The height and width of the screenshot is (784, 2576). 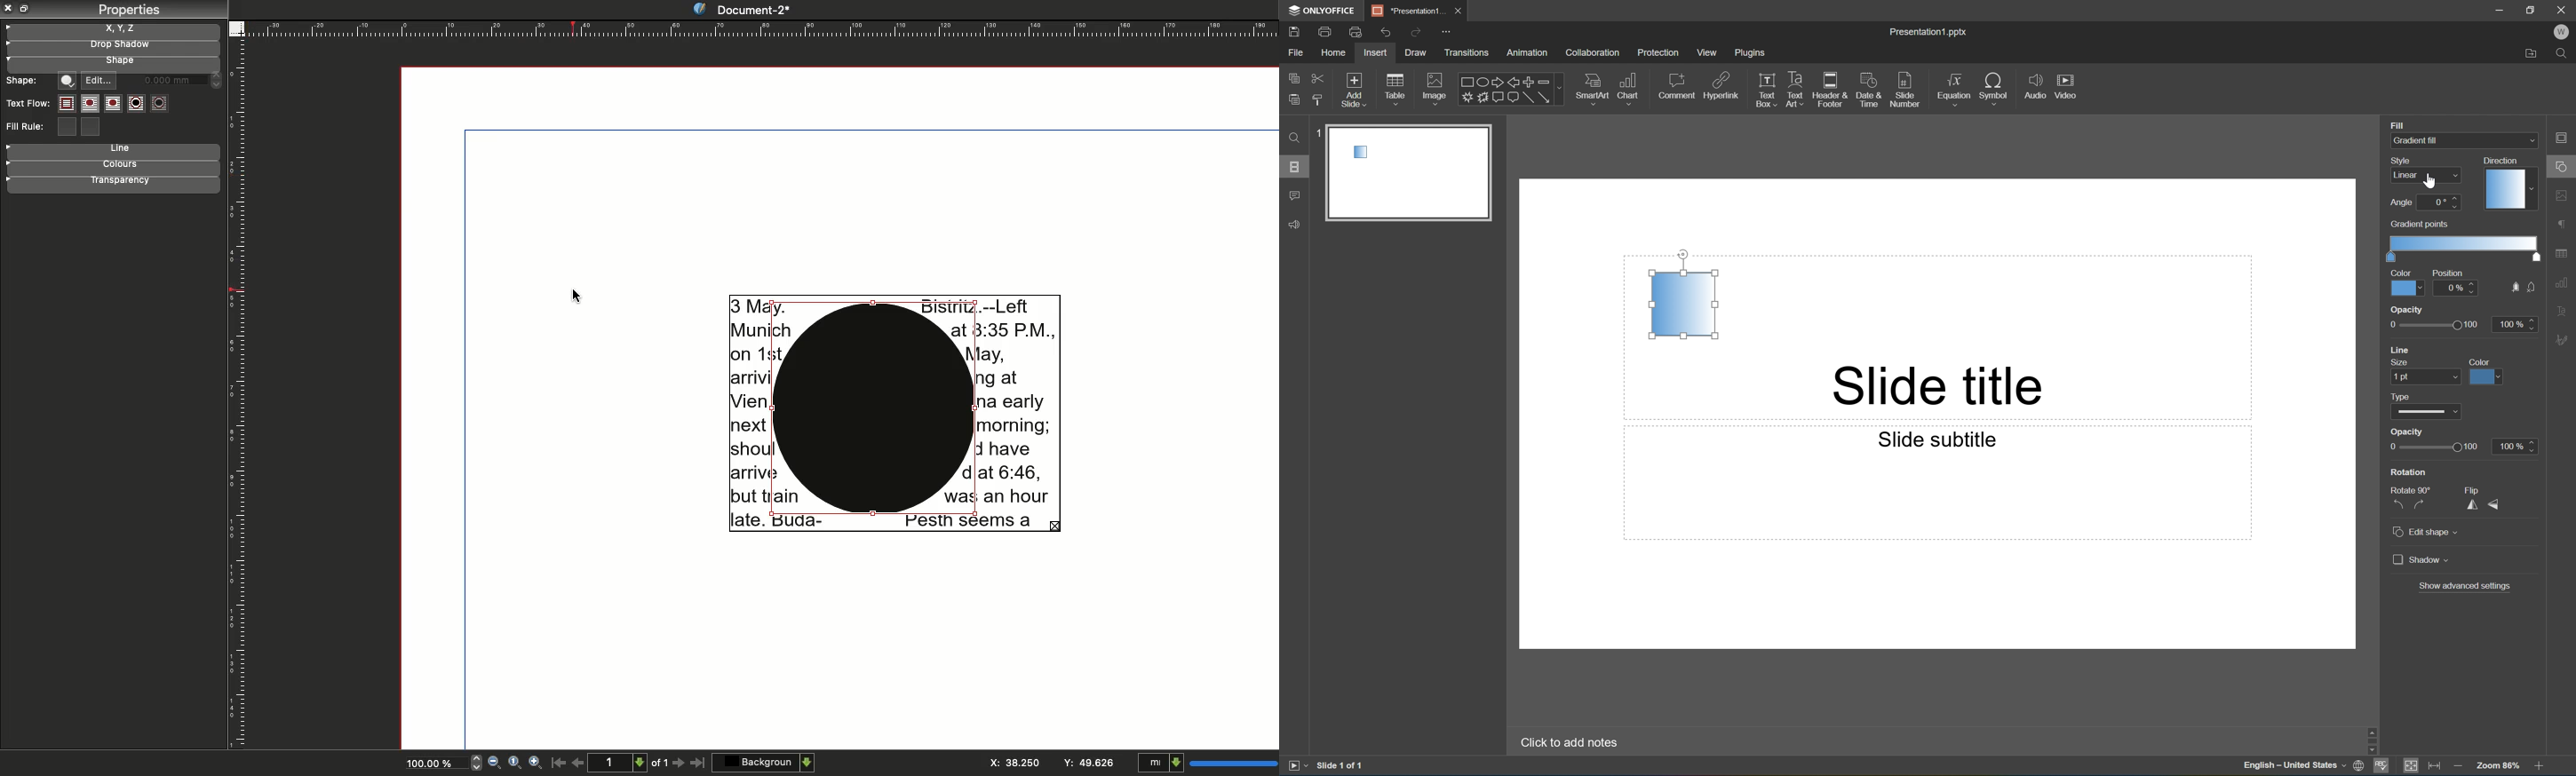 What do you see at coordinates (1457, 11) in the screenshot?
I see `Close` at bounding box center [1457, 11].